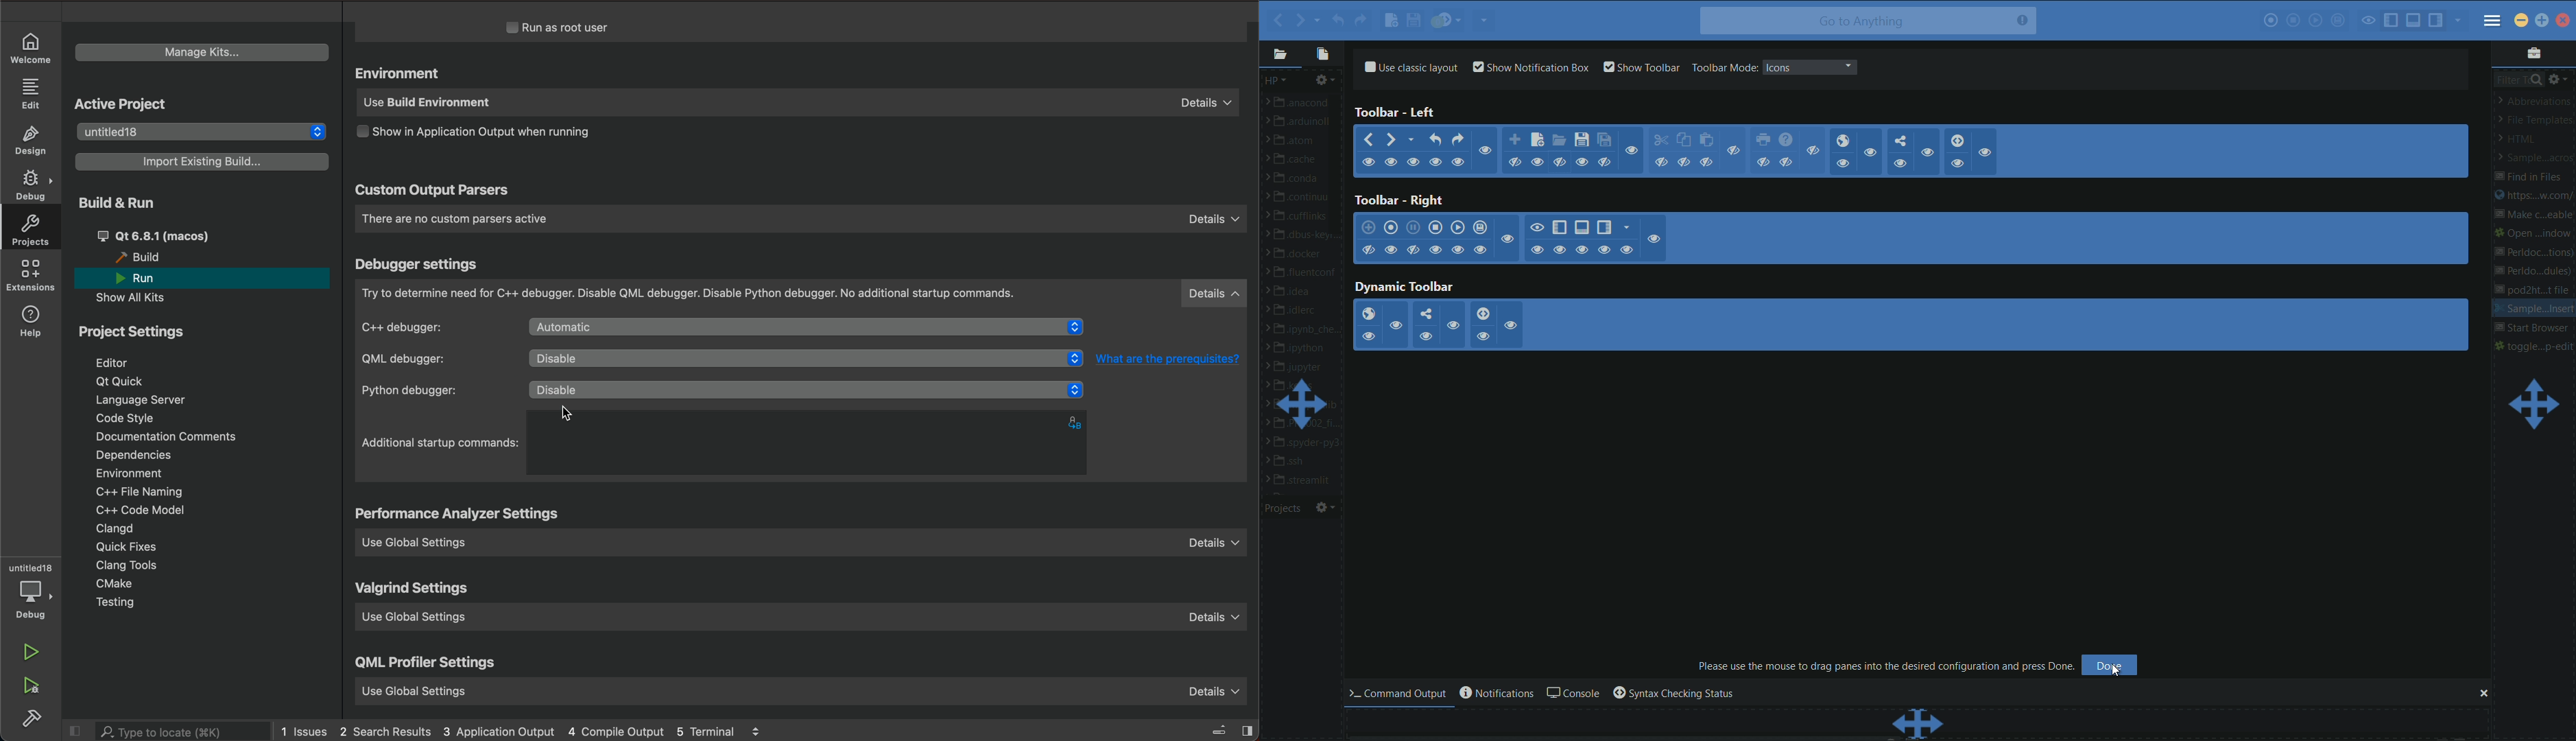 The image size is (2576, 756). I want to click on places, so click(1279, 55).